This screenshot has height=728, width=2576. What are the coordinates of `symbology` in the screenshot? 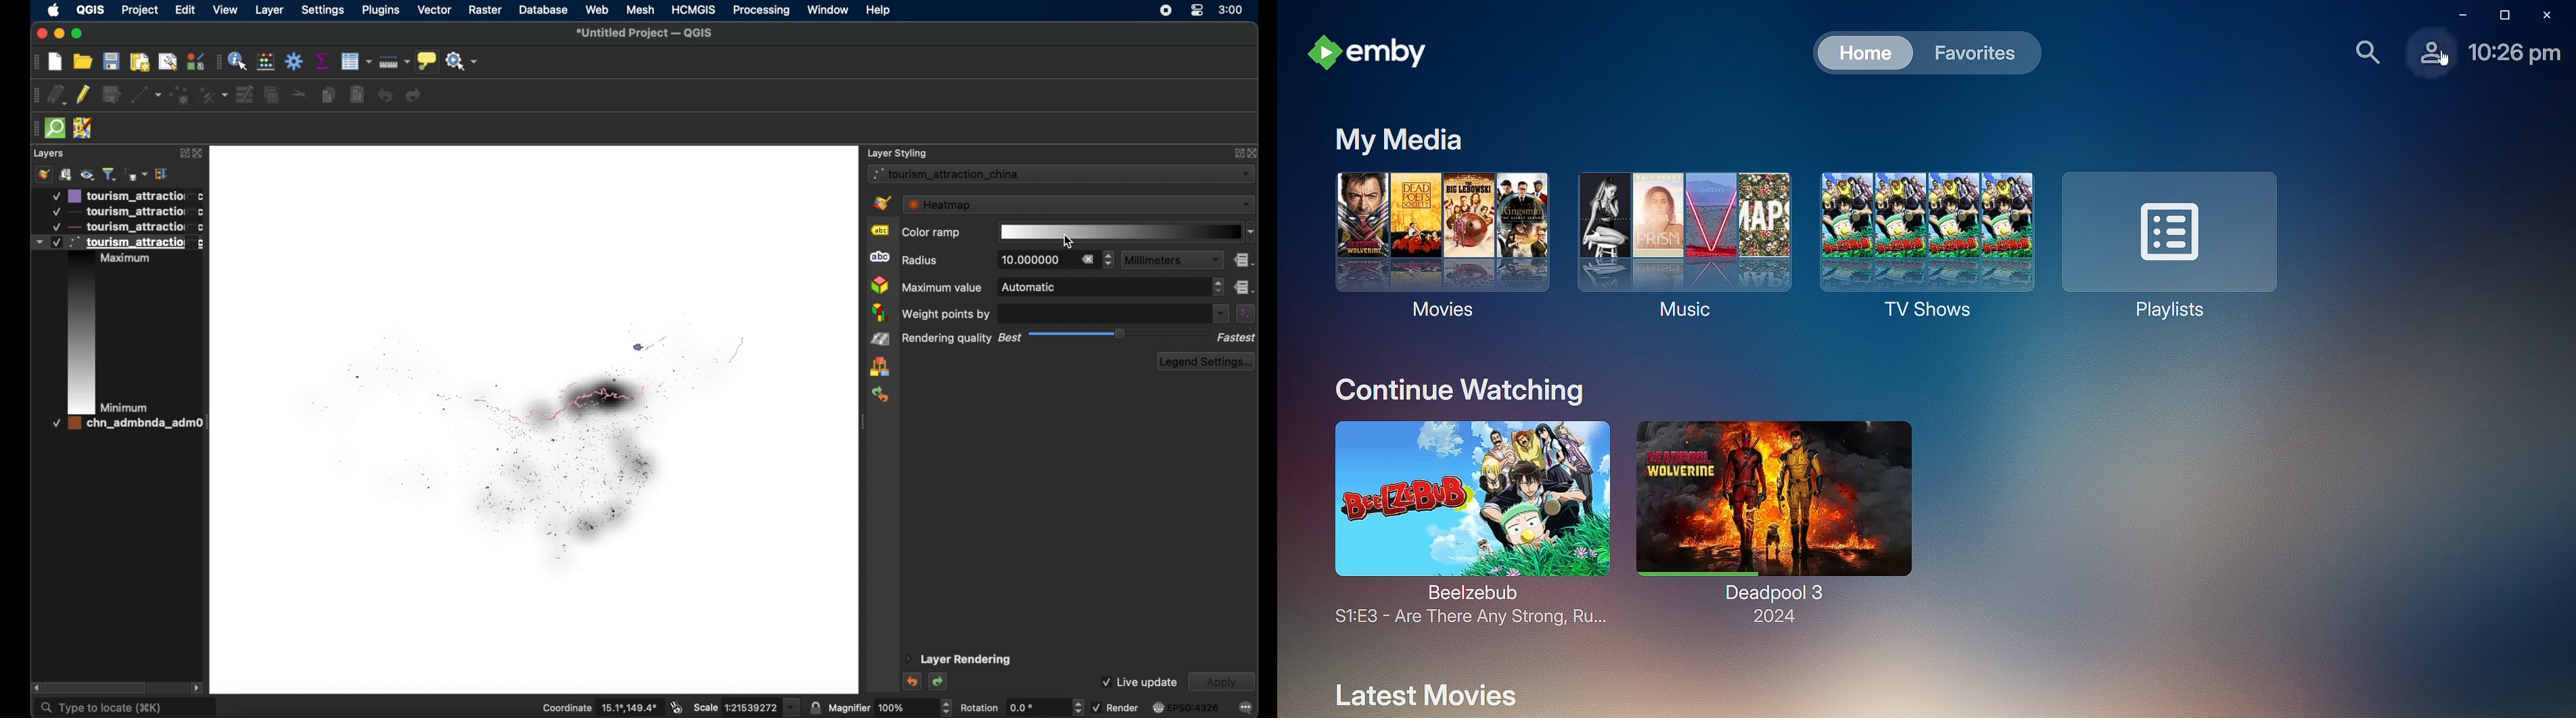 It's located at (881, 202).